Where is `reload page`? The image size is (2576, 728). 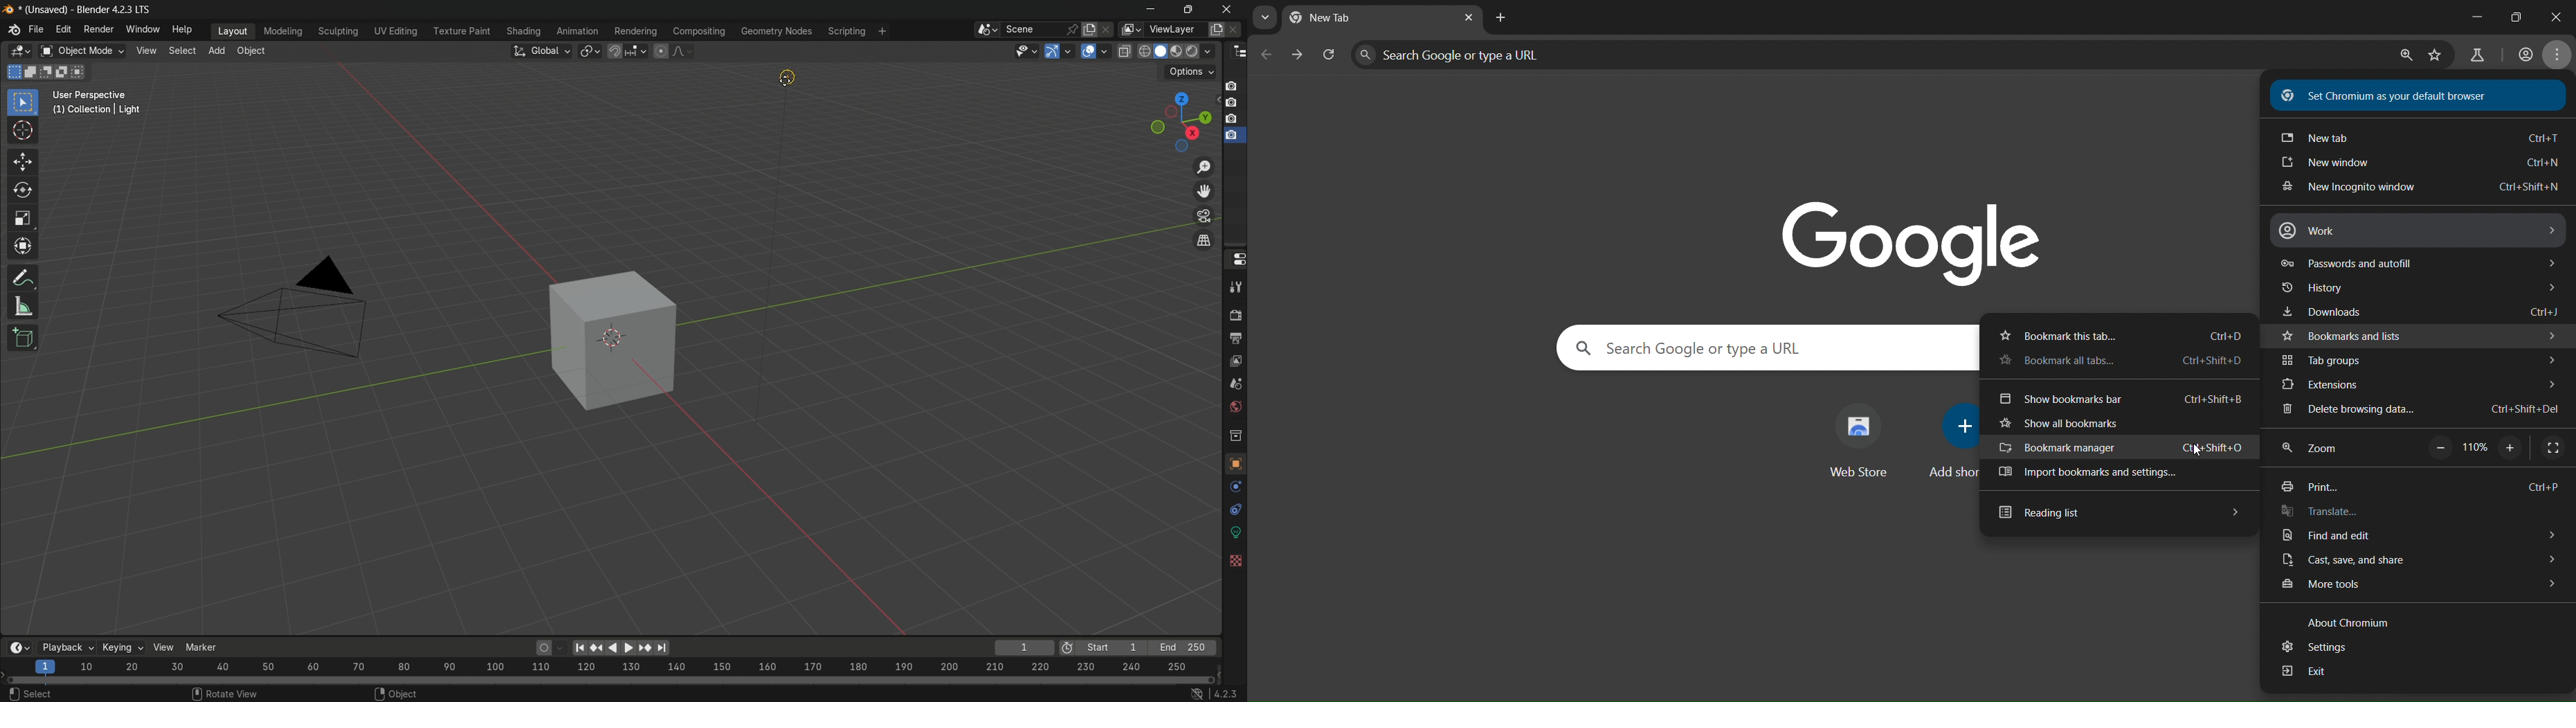
reload page is located at coordinates (1331, 57).